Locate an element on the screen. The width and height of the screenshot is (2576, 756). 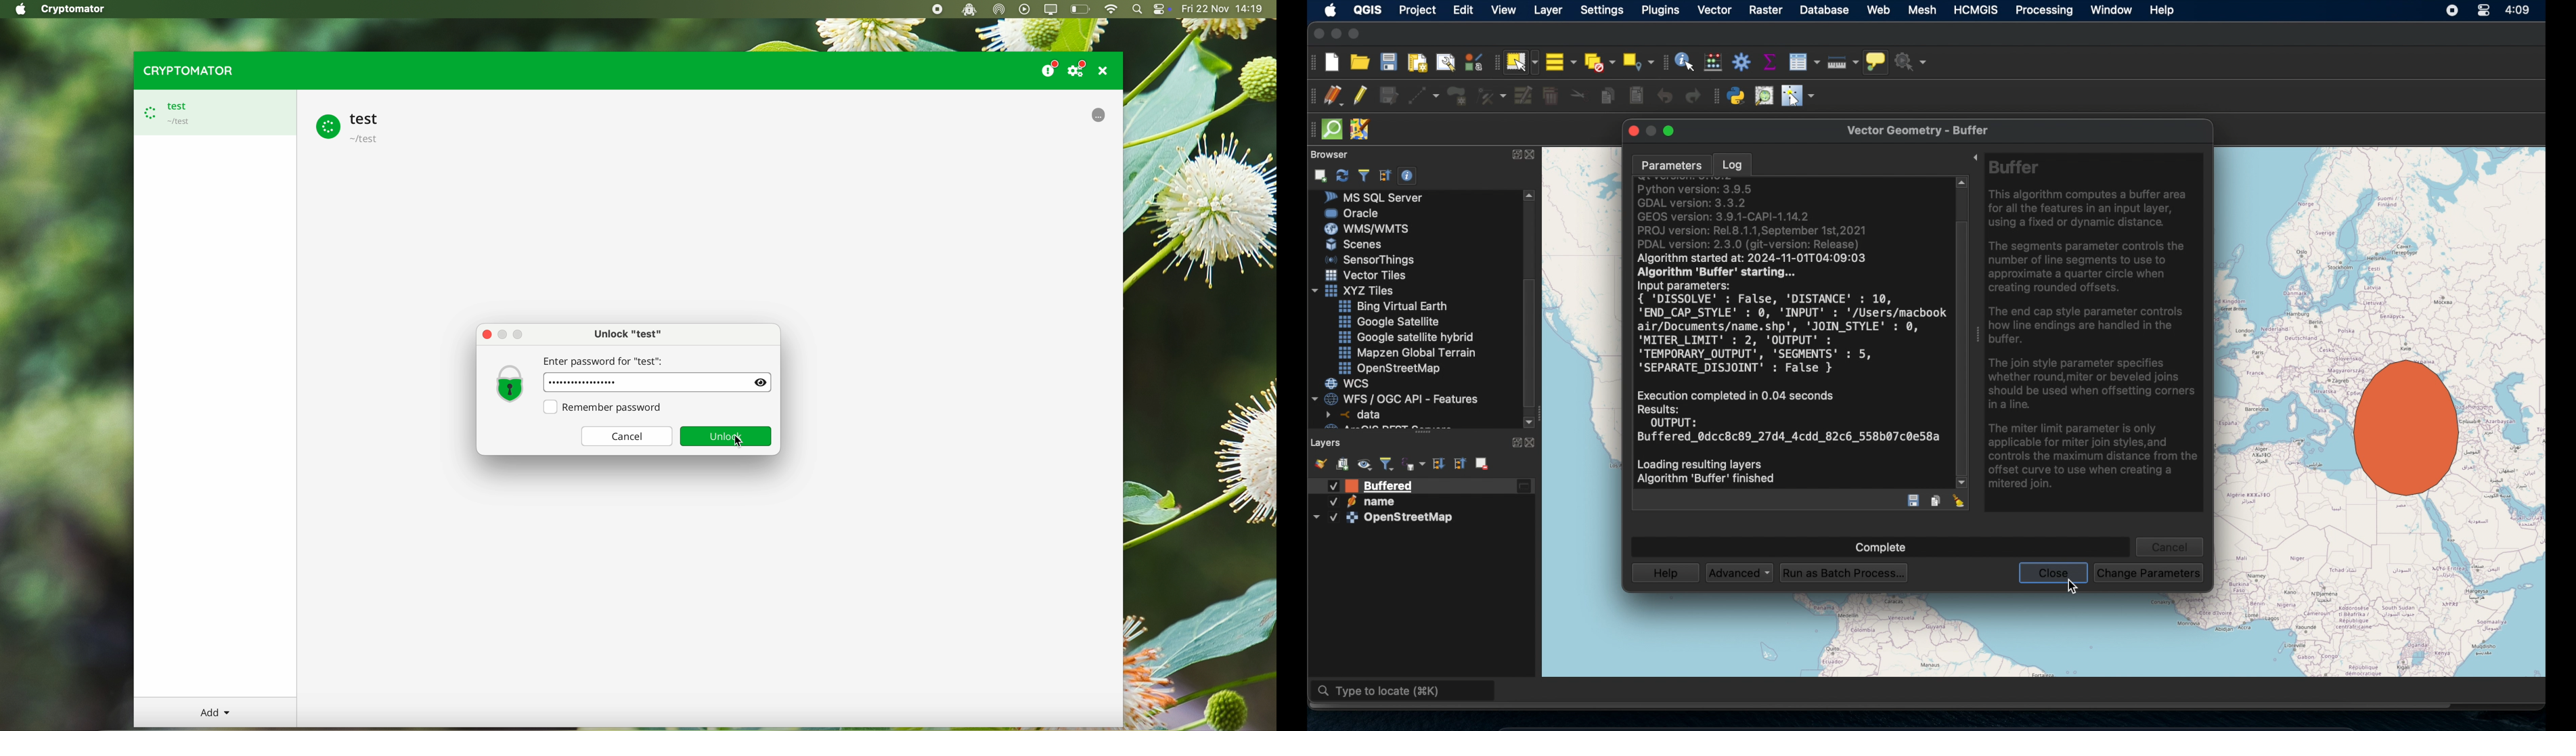
minimize is located at coordinates (1335, 34).